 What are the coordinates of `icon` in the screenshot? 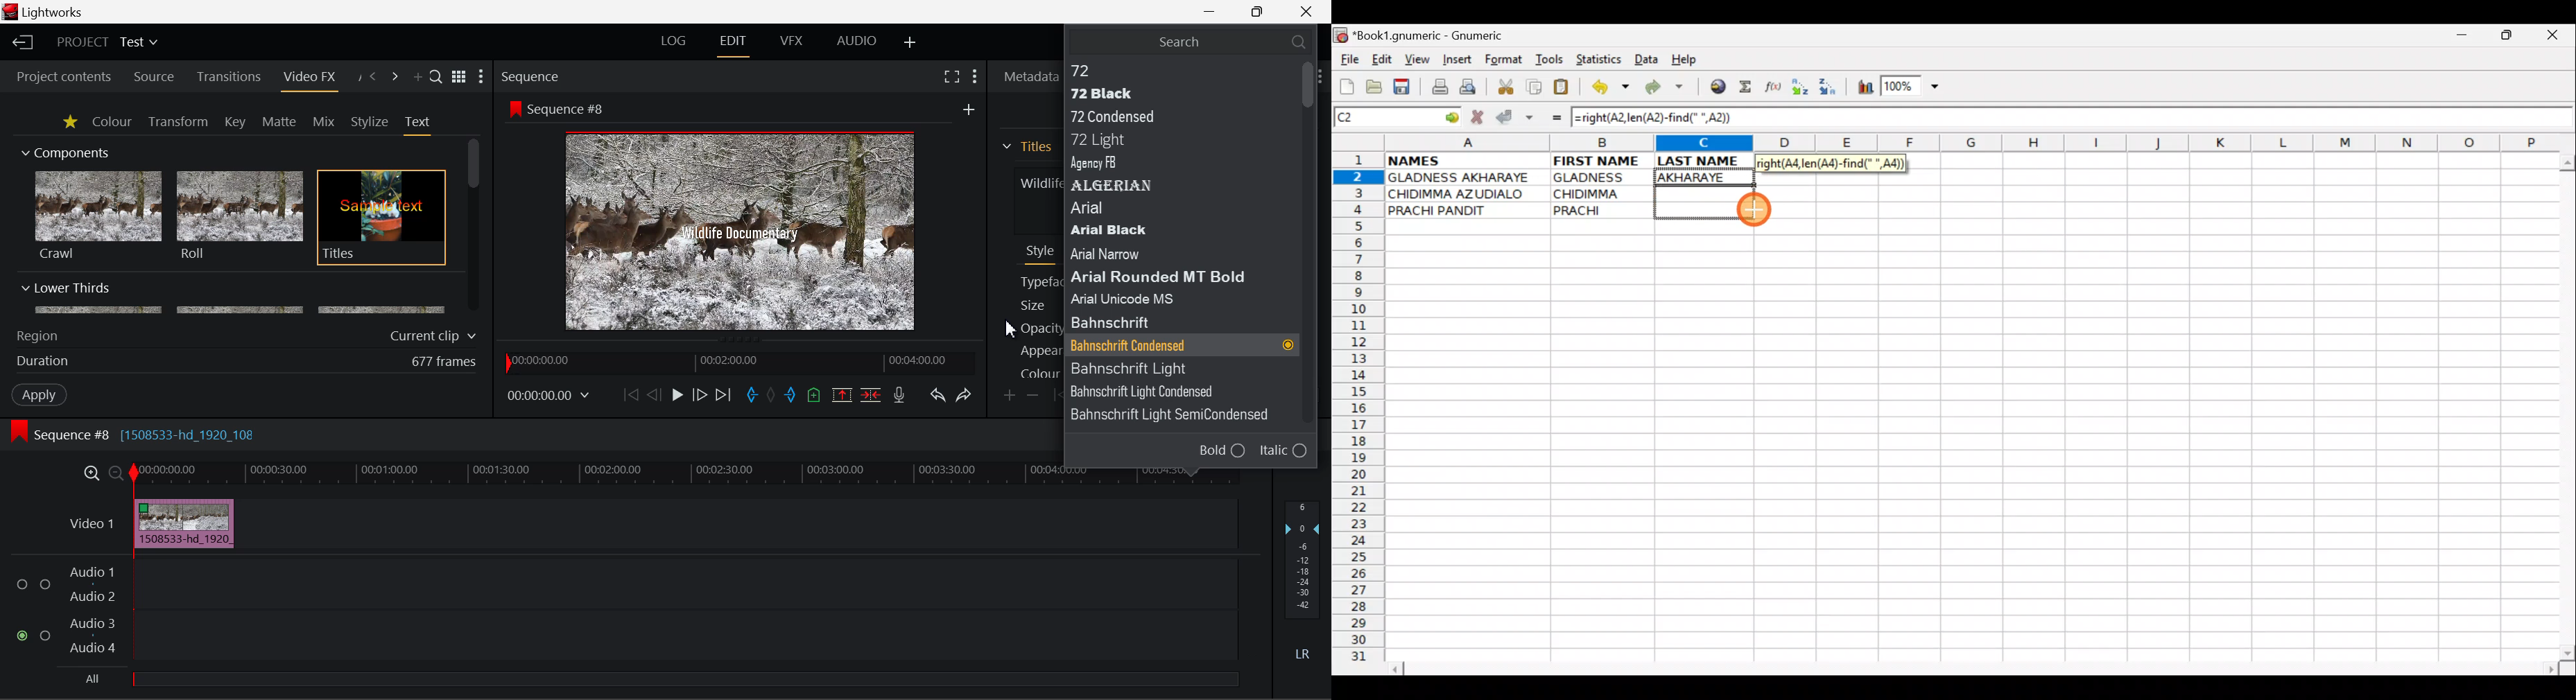 It's located at (514, 108).